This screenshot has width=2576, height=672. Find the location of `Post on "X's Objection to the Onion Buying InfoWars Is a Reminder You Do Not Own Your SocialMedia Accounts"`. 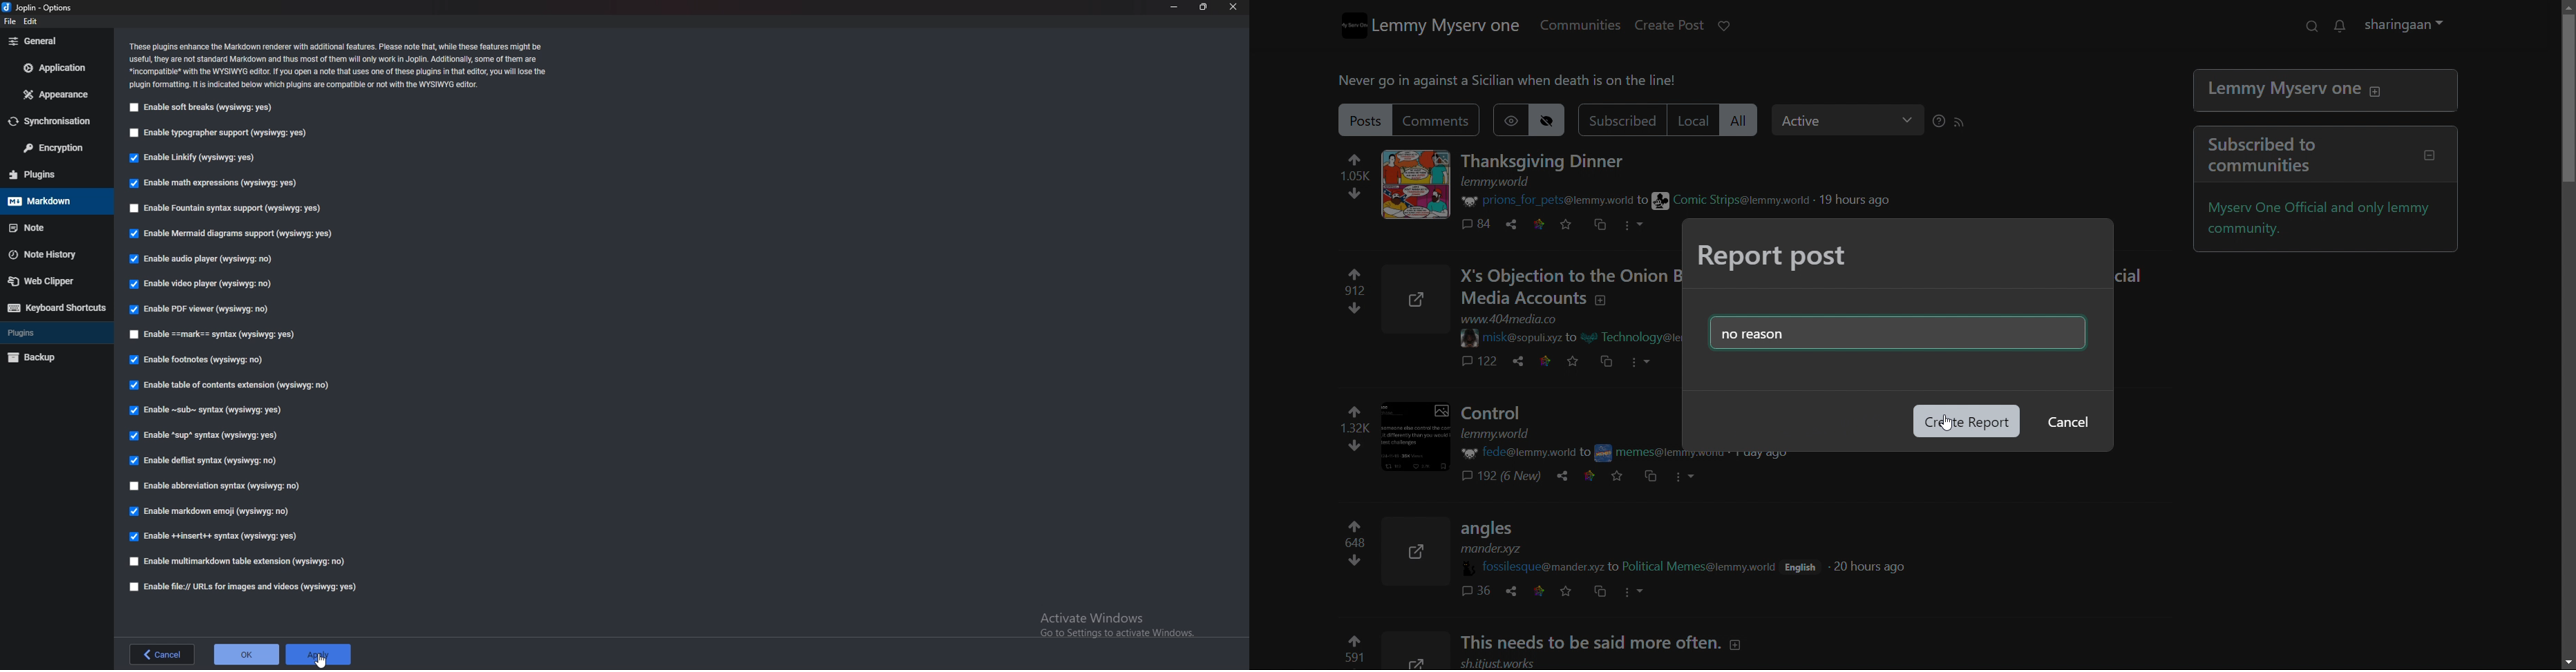

Post on "X's Objection to the Onion Buying InfoWars Is a Reminder You Do Not Own Your SocialMedia Accounts" is located at coordinates (1571, 288).